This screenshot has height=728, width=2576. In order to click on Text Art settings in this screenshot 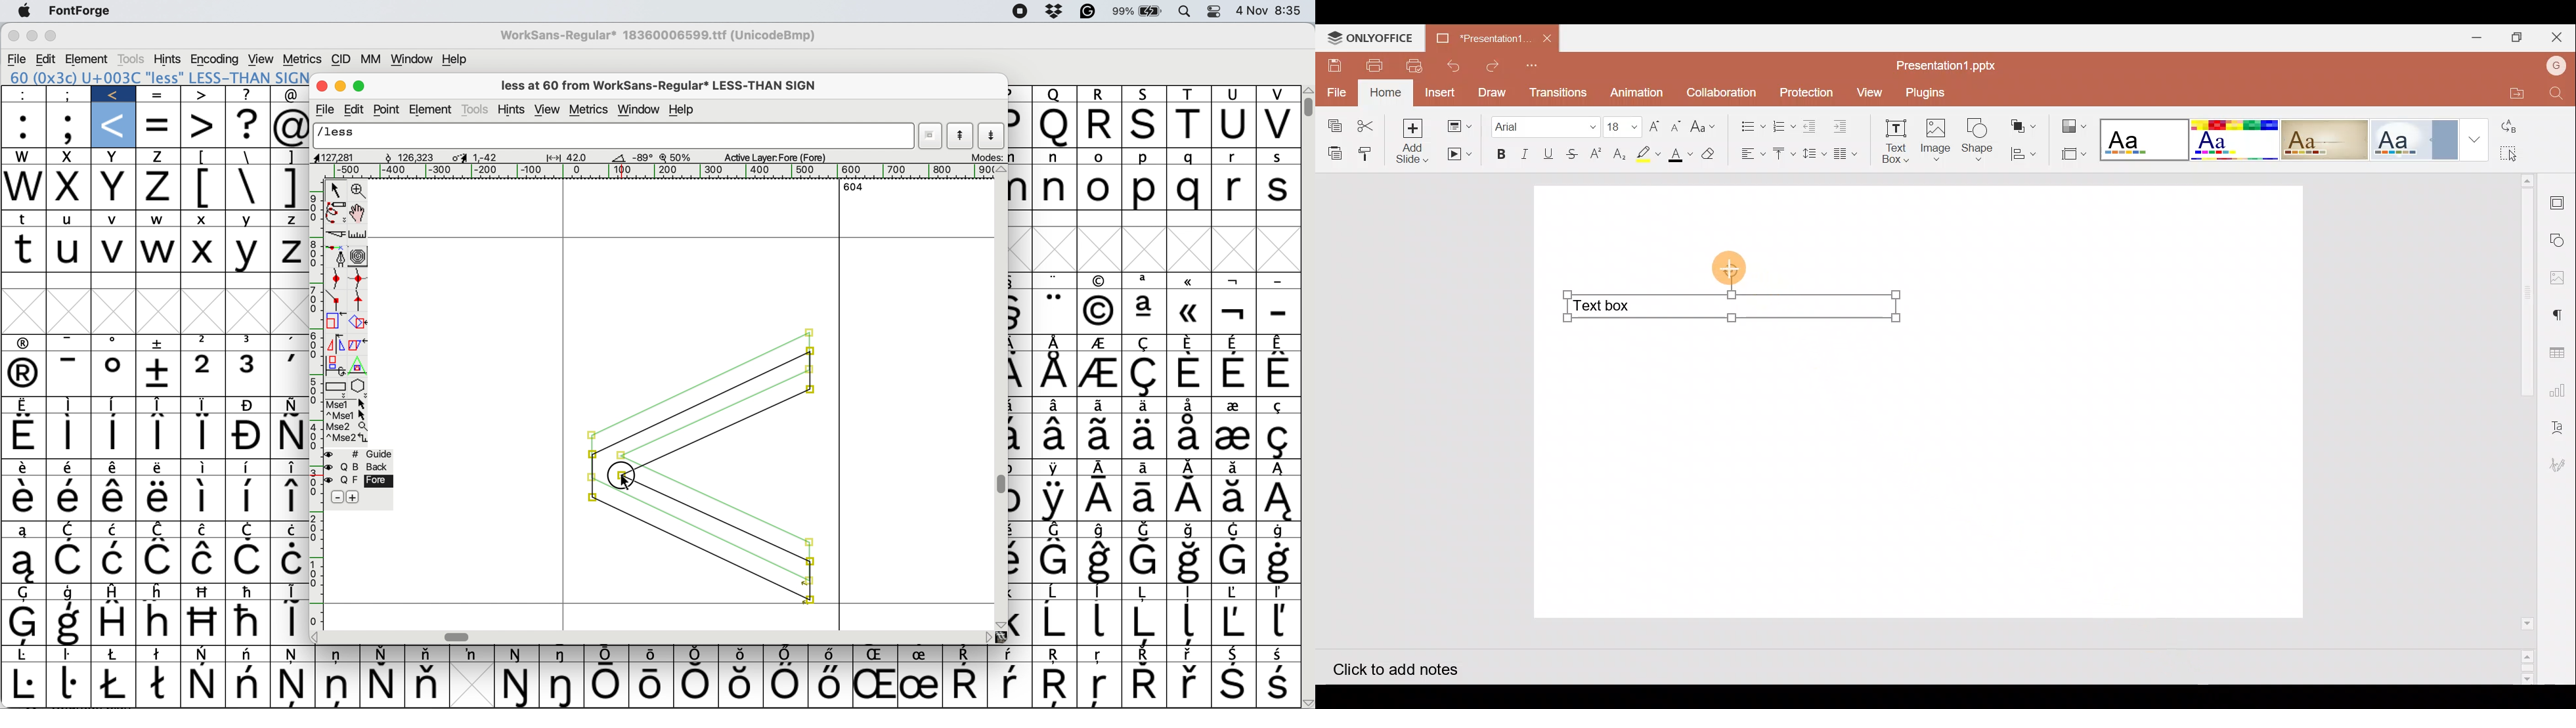, I will do `click(2560, 426)`.